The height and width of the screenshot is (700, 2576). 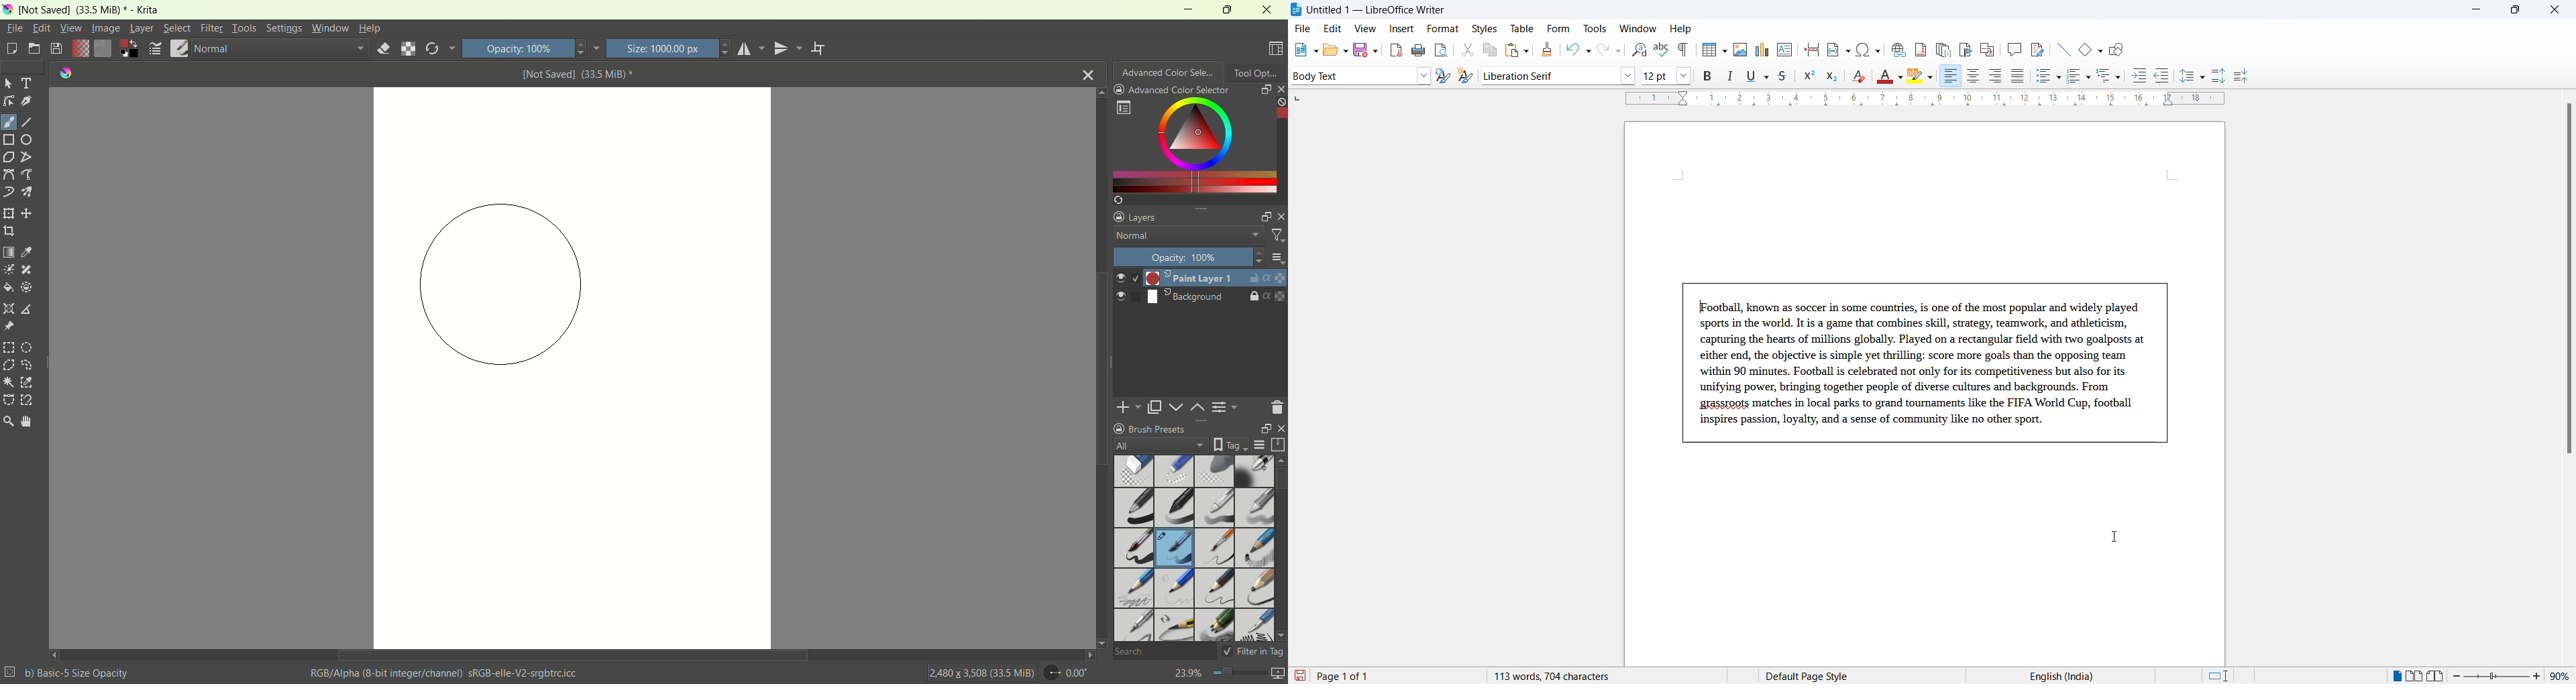 What do you see at coordinates (27, 382) in the screenshot?
I see `similar color selection` at bounding box center [27, 382].